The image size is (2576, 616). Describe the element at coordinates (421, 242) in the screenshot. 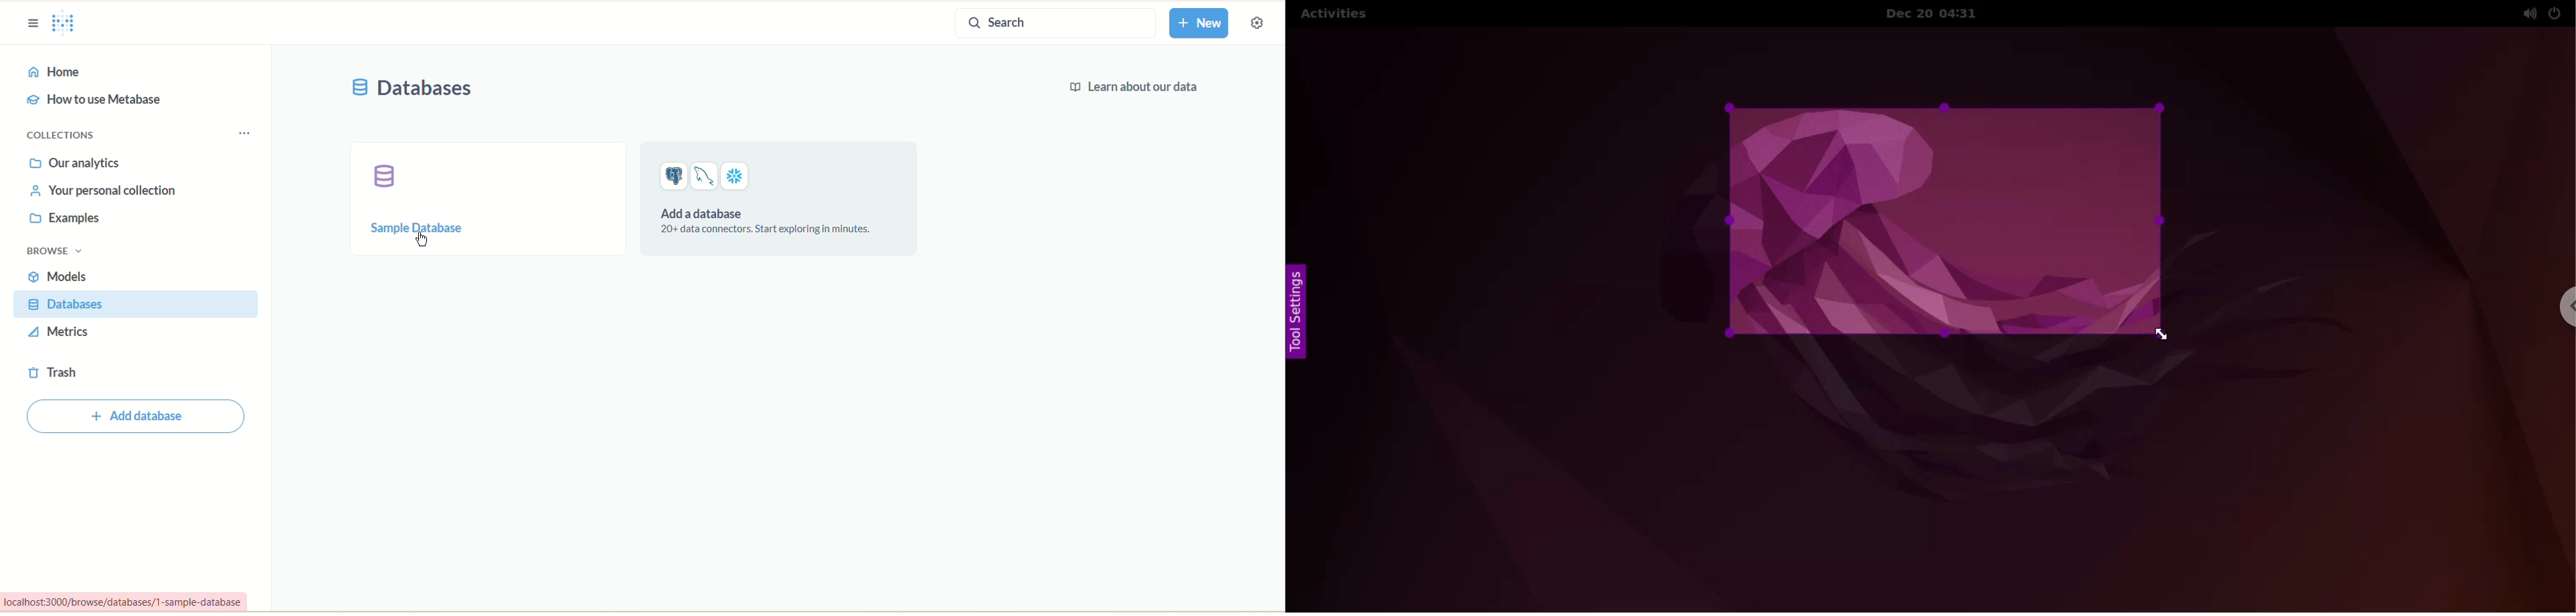

I see `cursor` at that location.